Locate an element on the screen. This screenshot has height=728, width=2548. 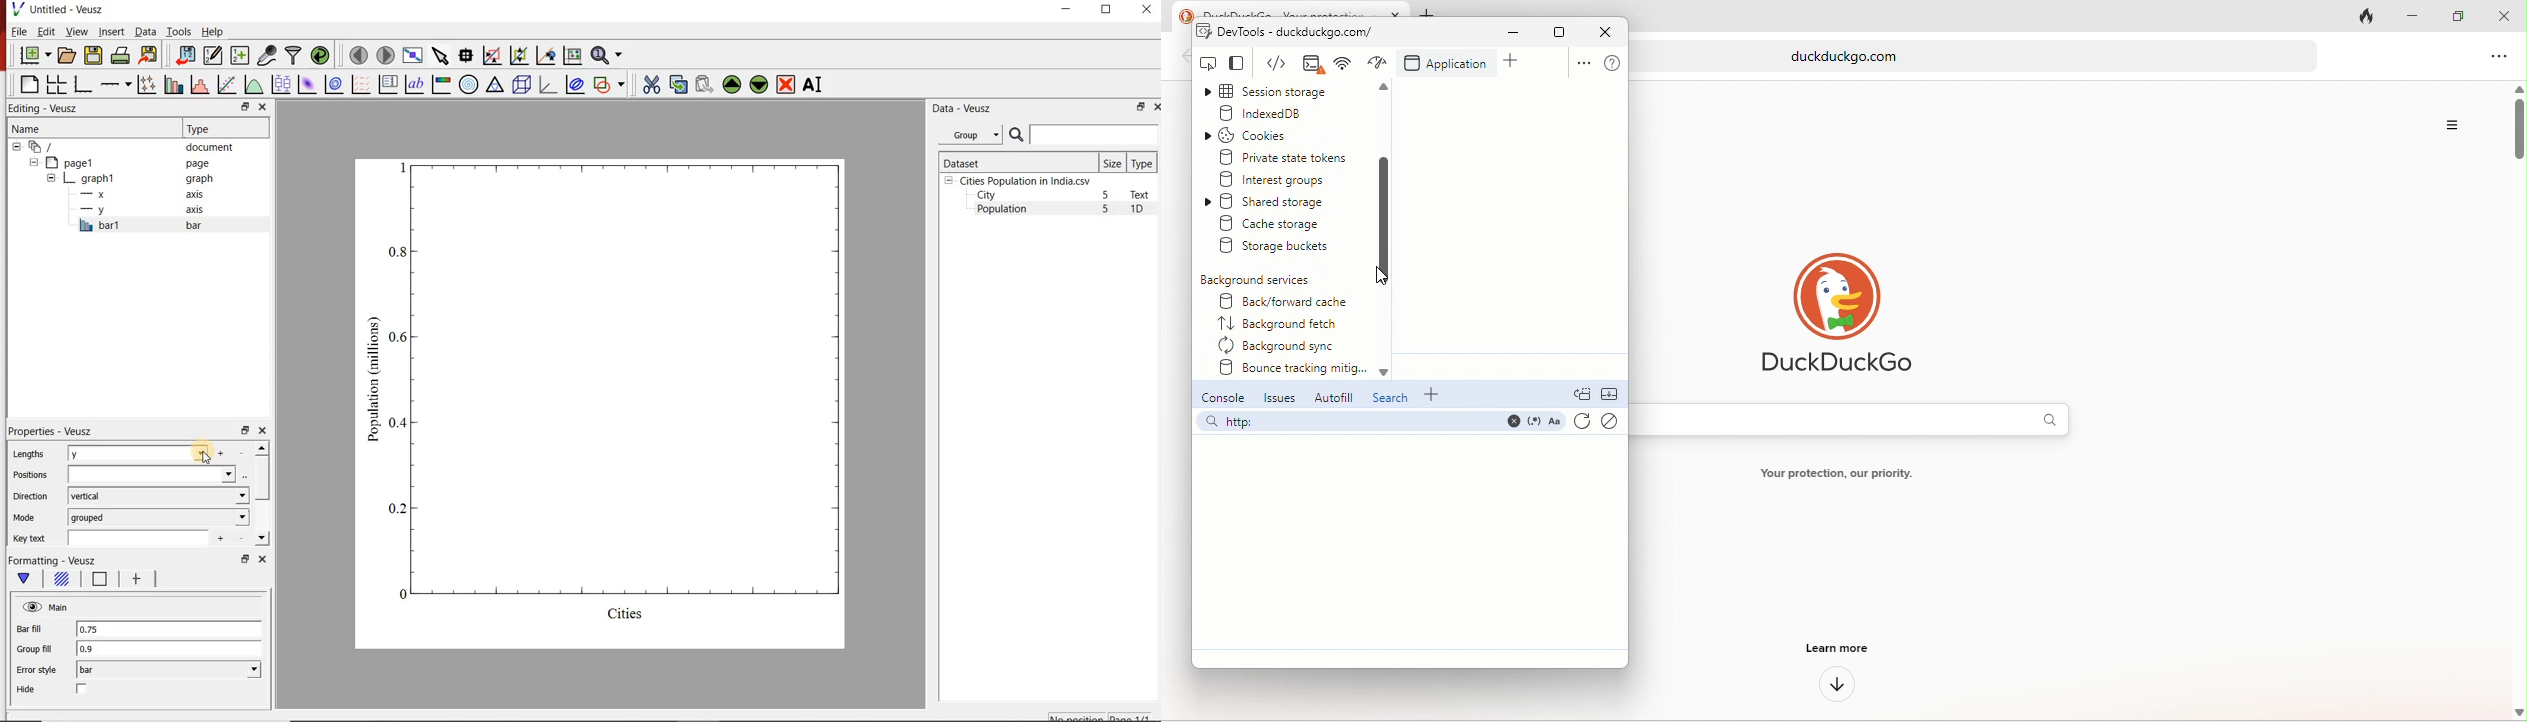
close is located at coordinates (264, 107).